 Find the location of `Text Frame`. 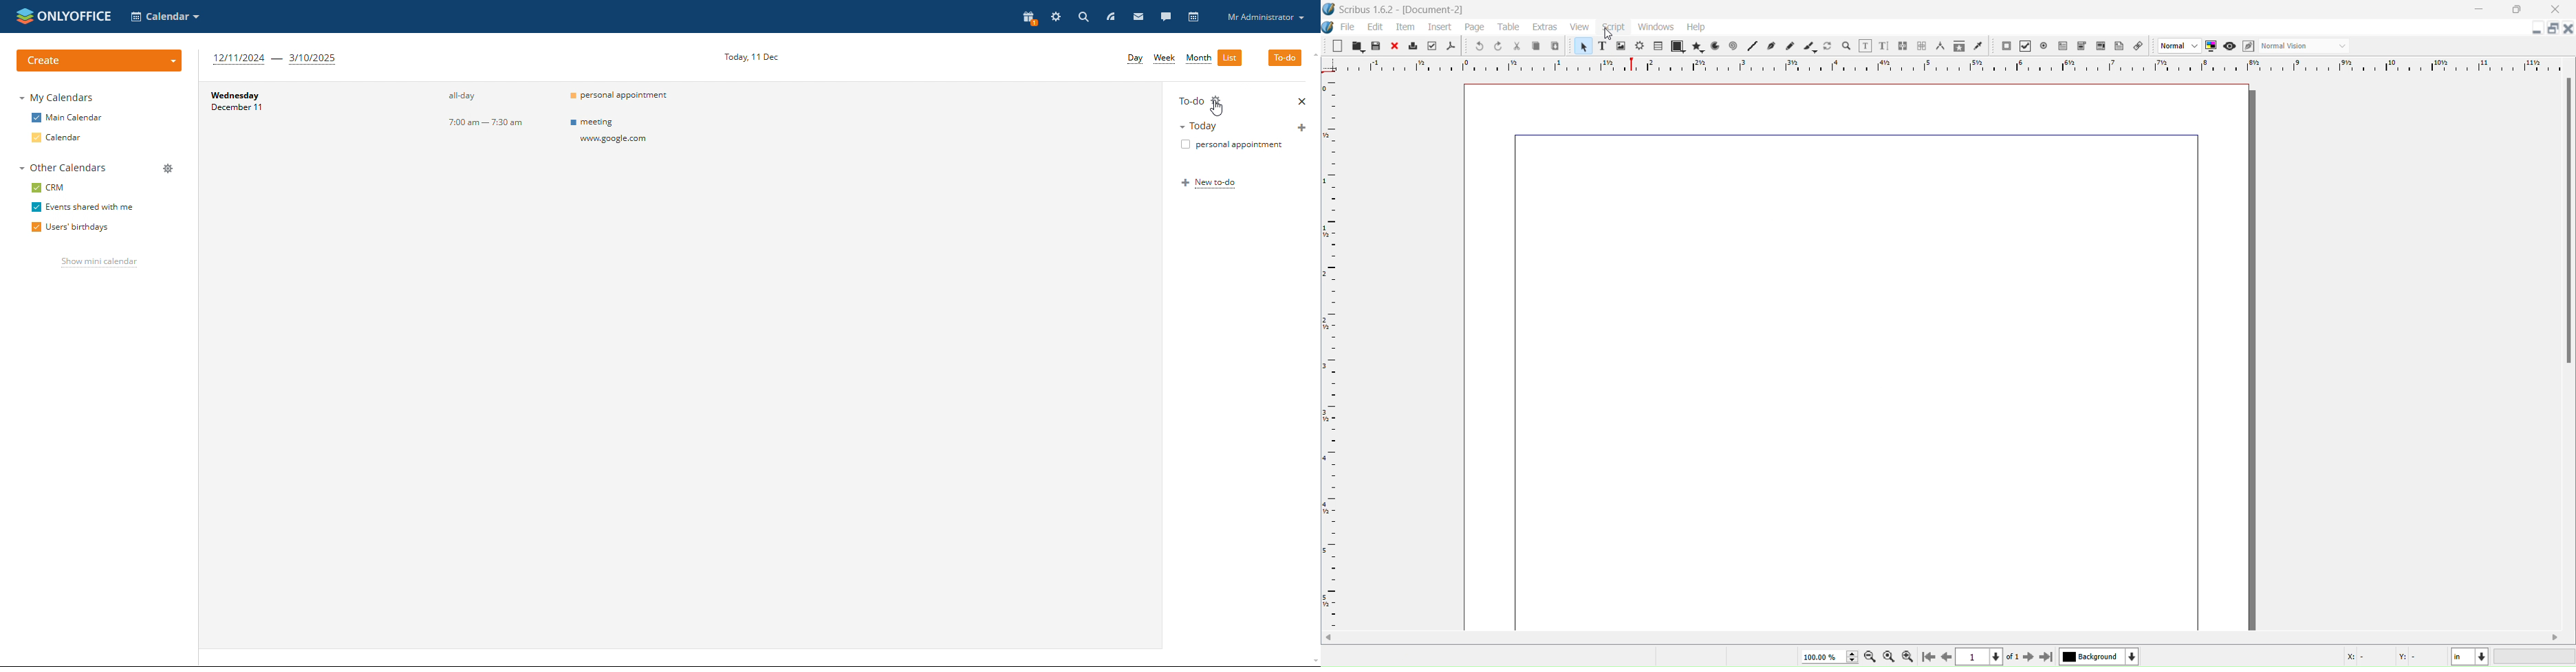

Text Frame is located at coordinates (1601, 46).